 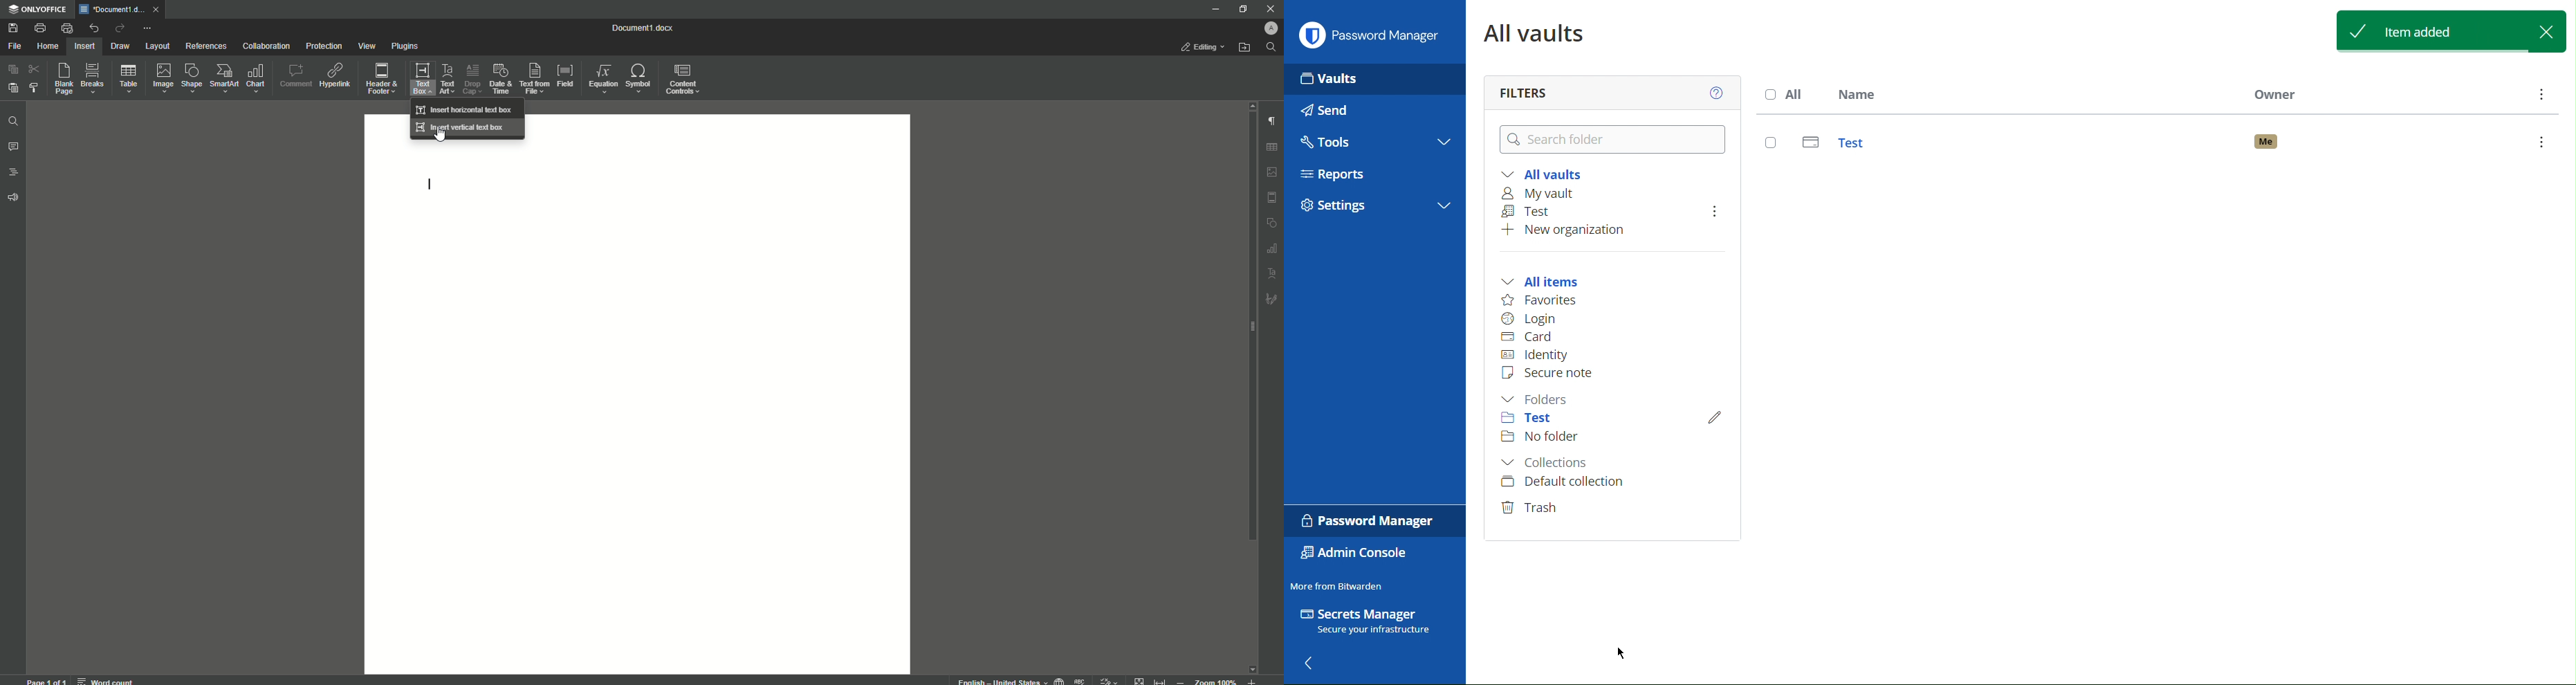 What do you see at coordinates (1081, 680) in the screenshot?
I see `spell checking` at bounding box center [1081, 680].